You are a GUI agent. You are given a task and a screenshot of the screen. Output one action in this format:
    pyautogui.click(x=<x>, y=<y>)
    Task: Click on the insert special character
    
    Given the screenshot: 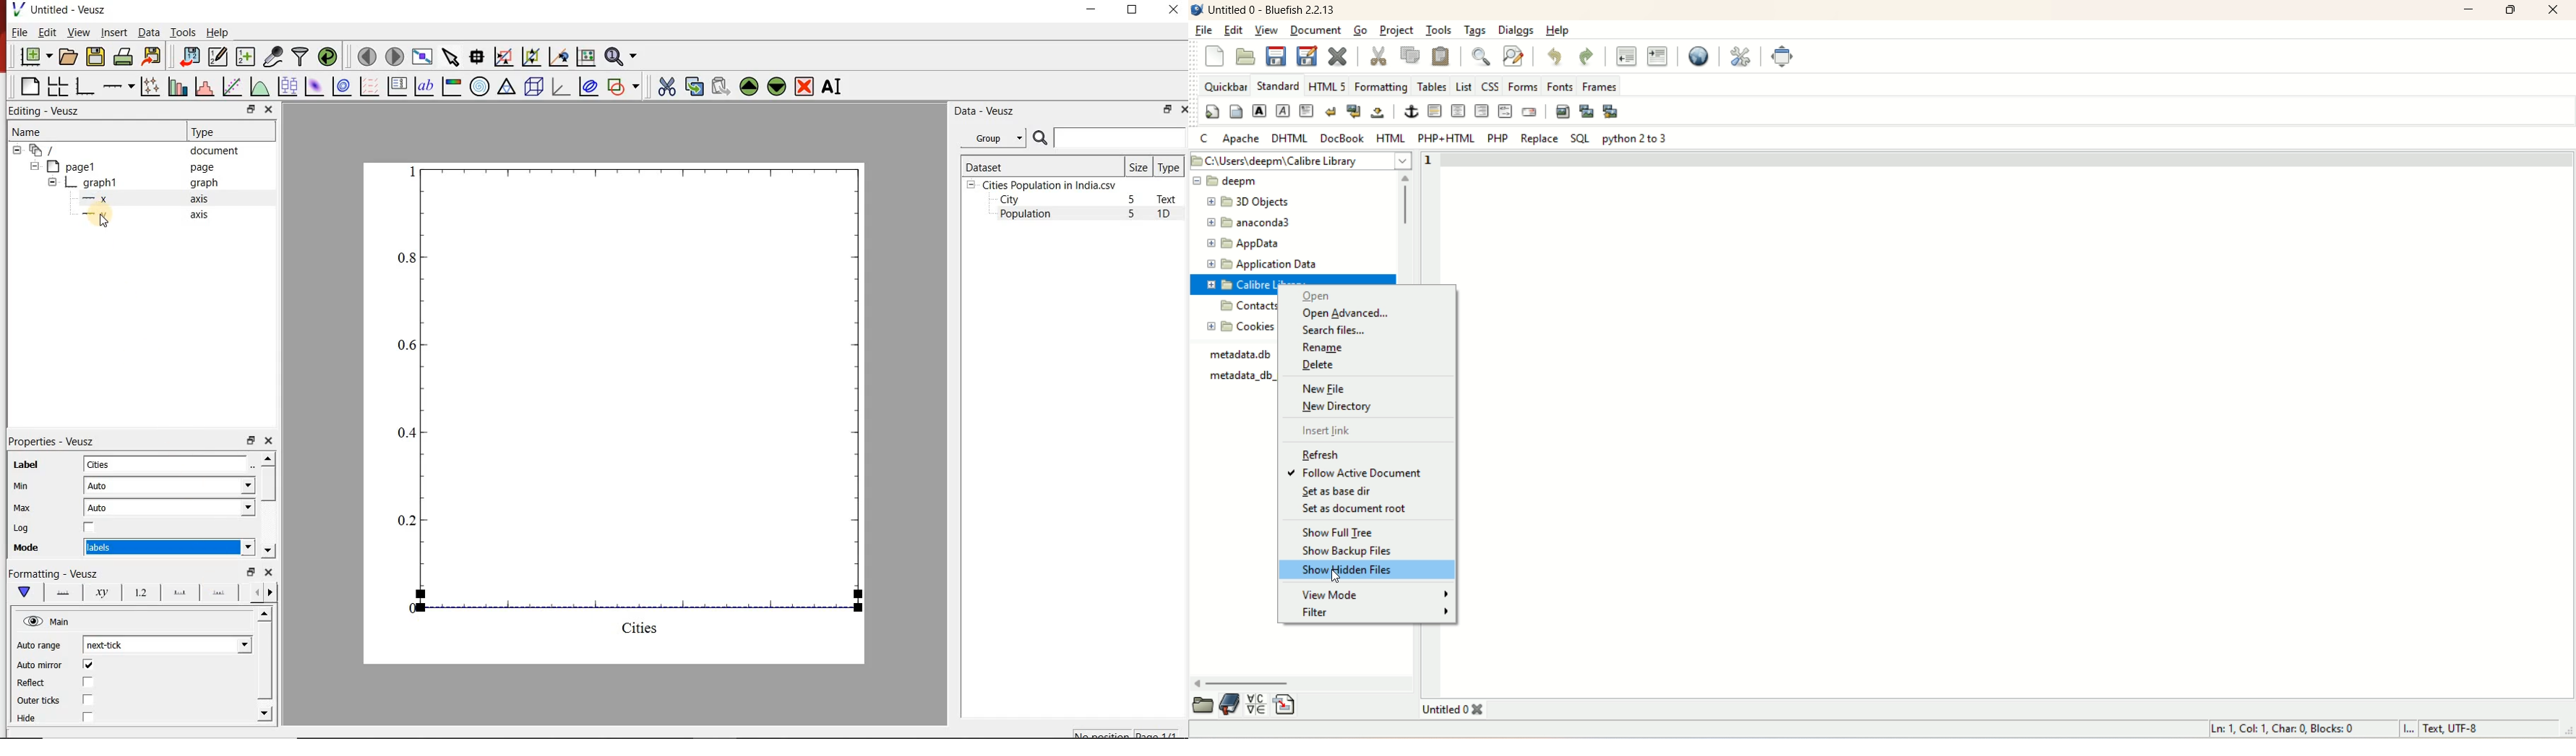 What is the action you would take?
    pyautogui.click(x=1256, y=705)
    